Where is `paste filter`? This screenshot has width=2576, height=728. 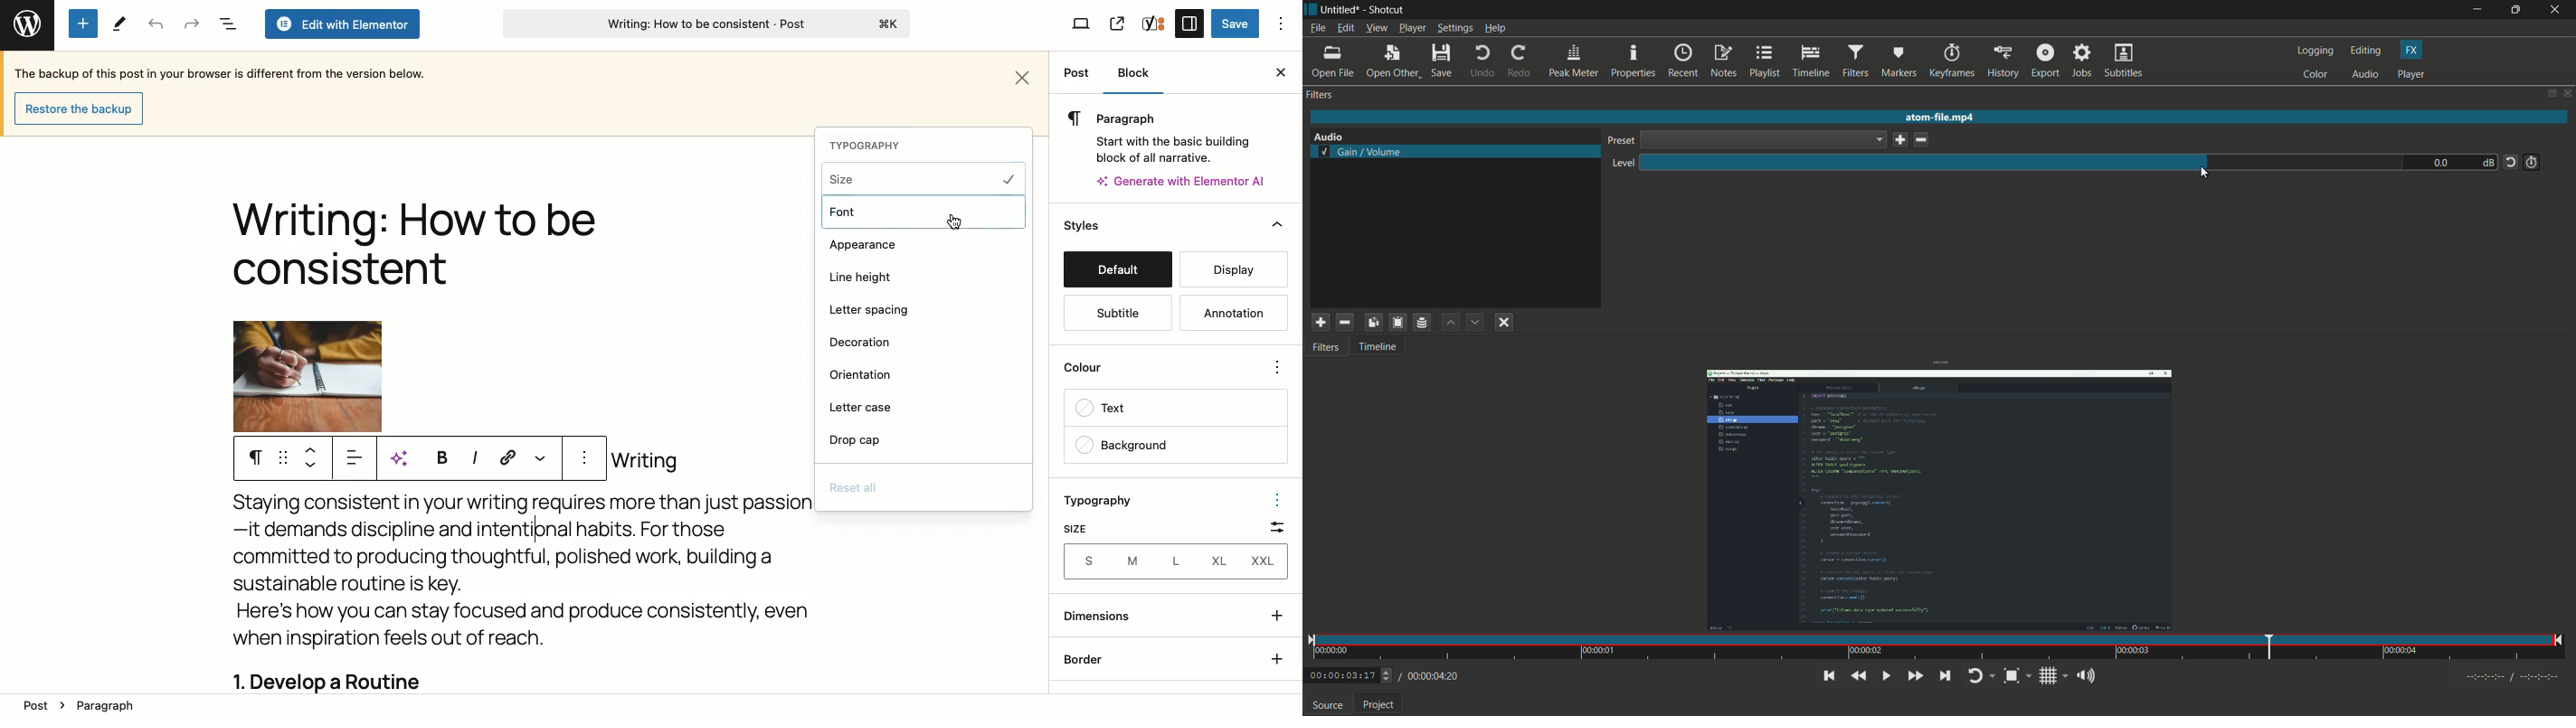
paste filter is located at coordinates (1399, 322).